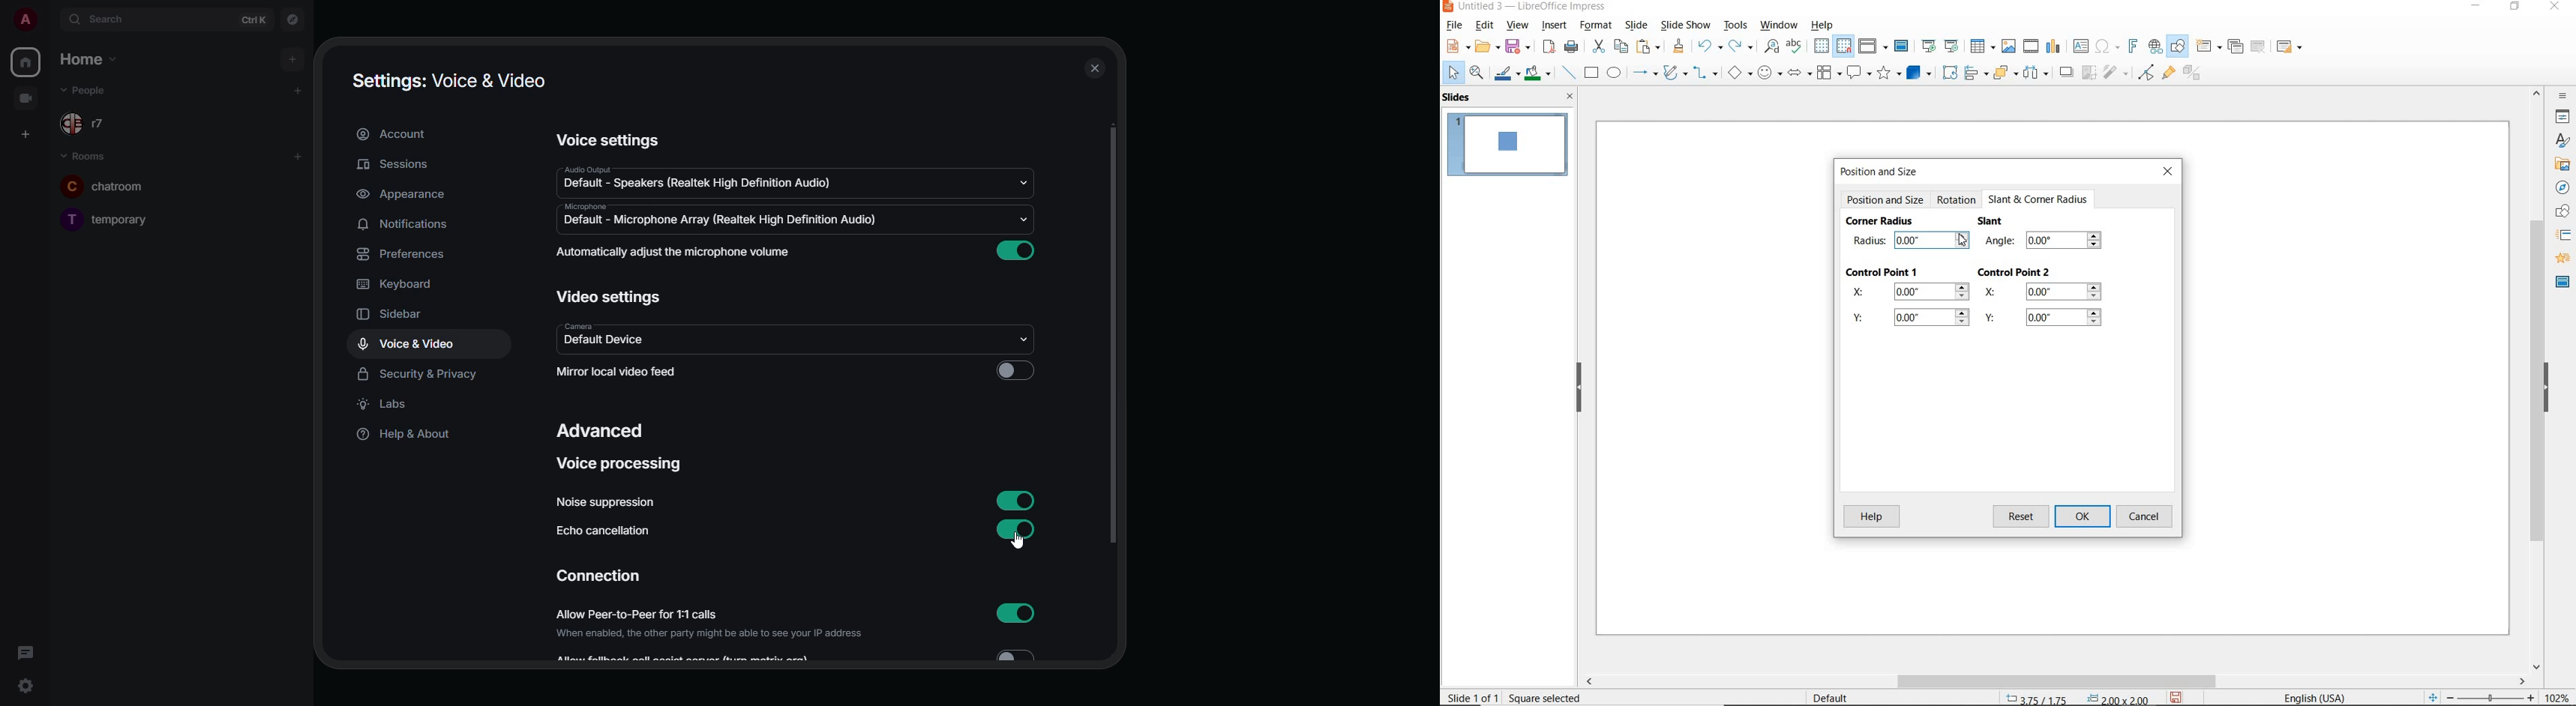 The height and width of the screenshot is (728, 2576). Describe the element at coordinates (1591, 72) in the screenshot. I see `rectangle` at that location.